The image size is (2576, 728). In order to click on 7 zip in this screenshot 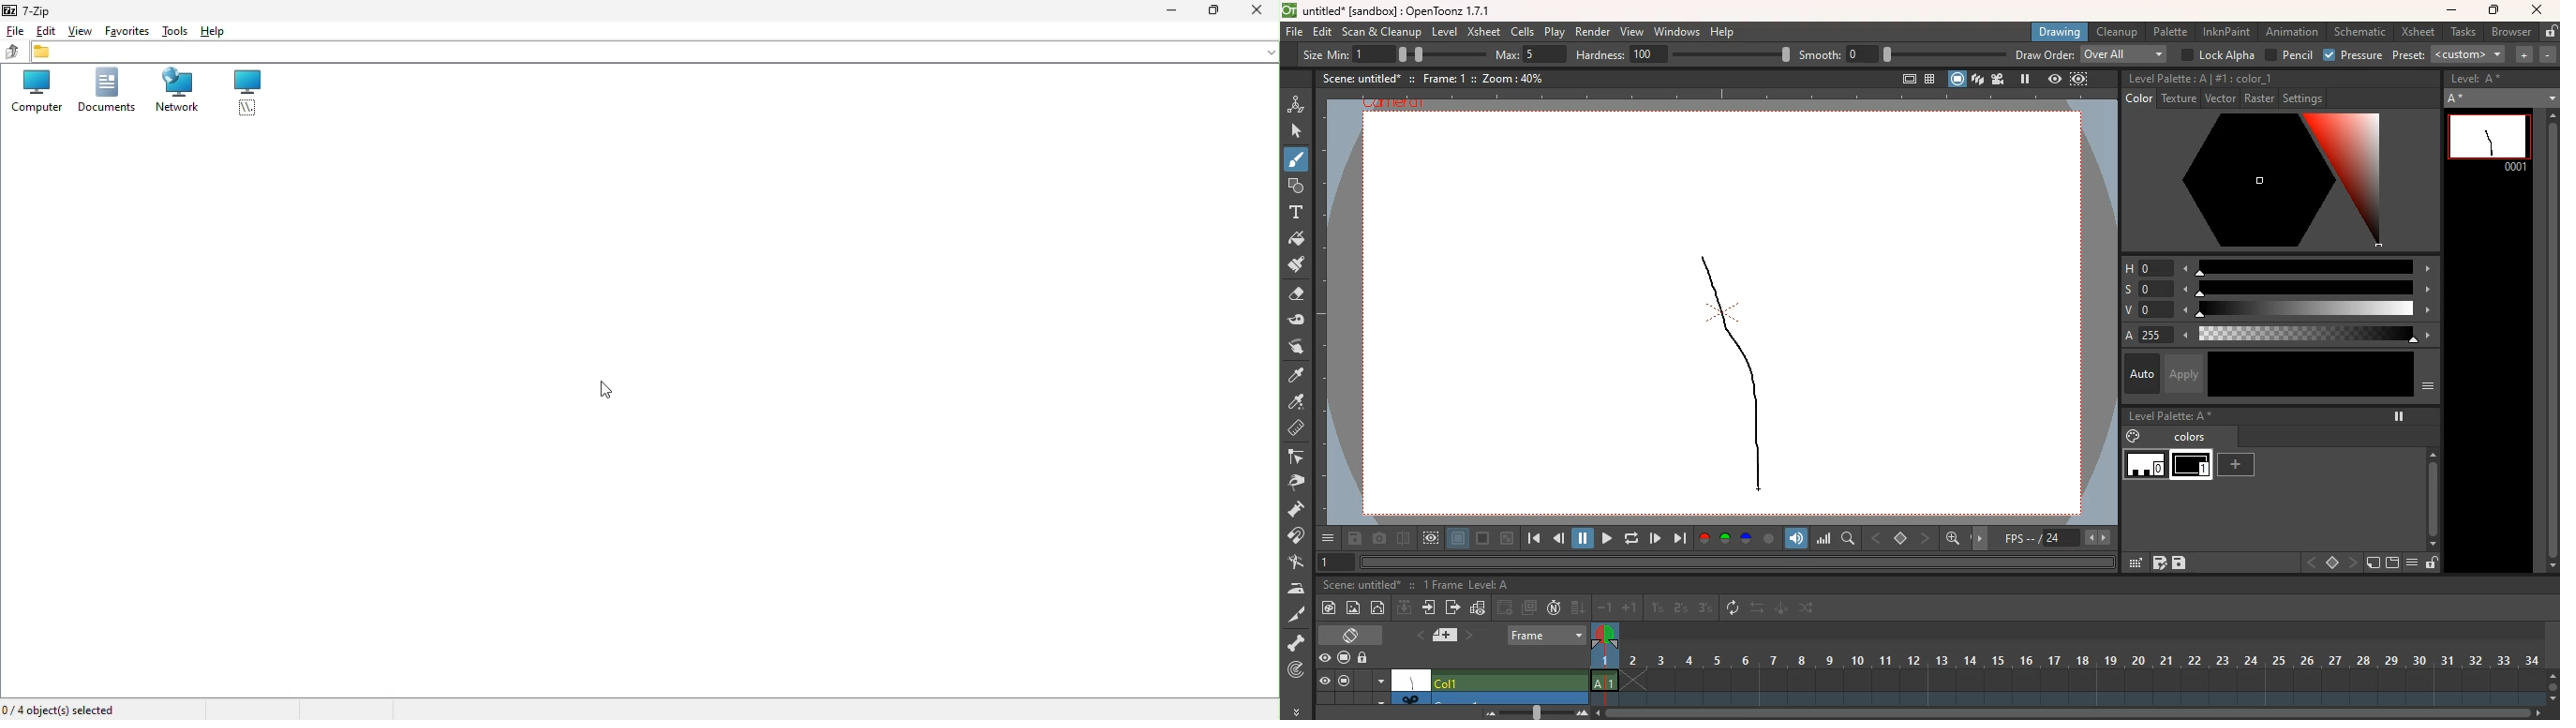, I will do `click(28, 9)`.